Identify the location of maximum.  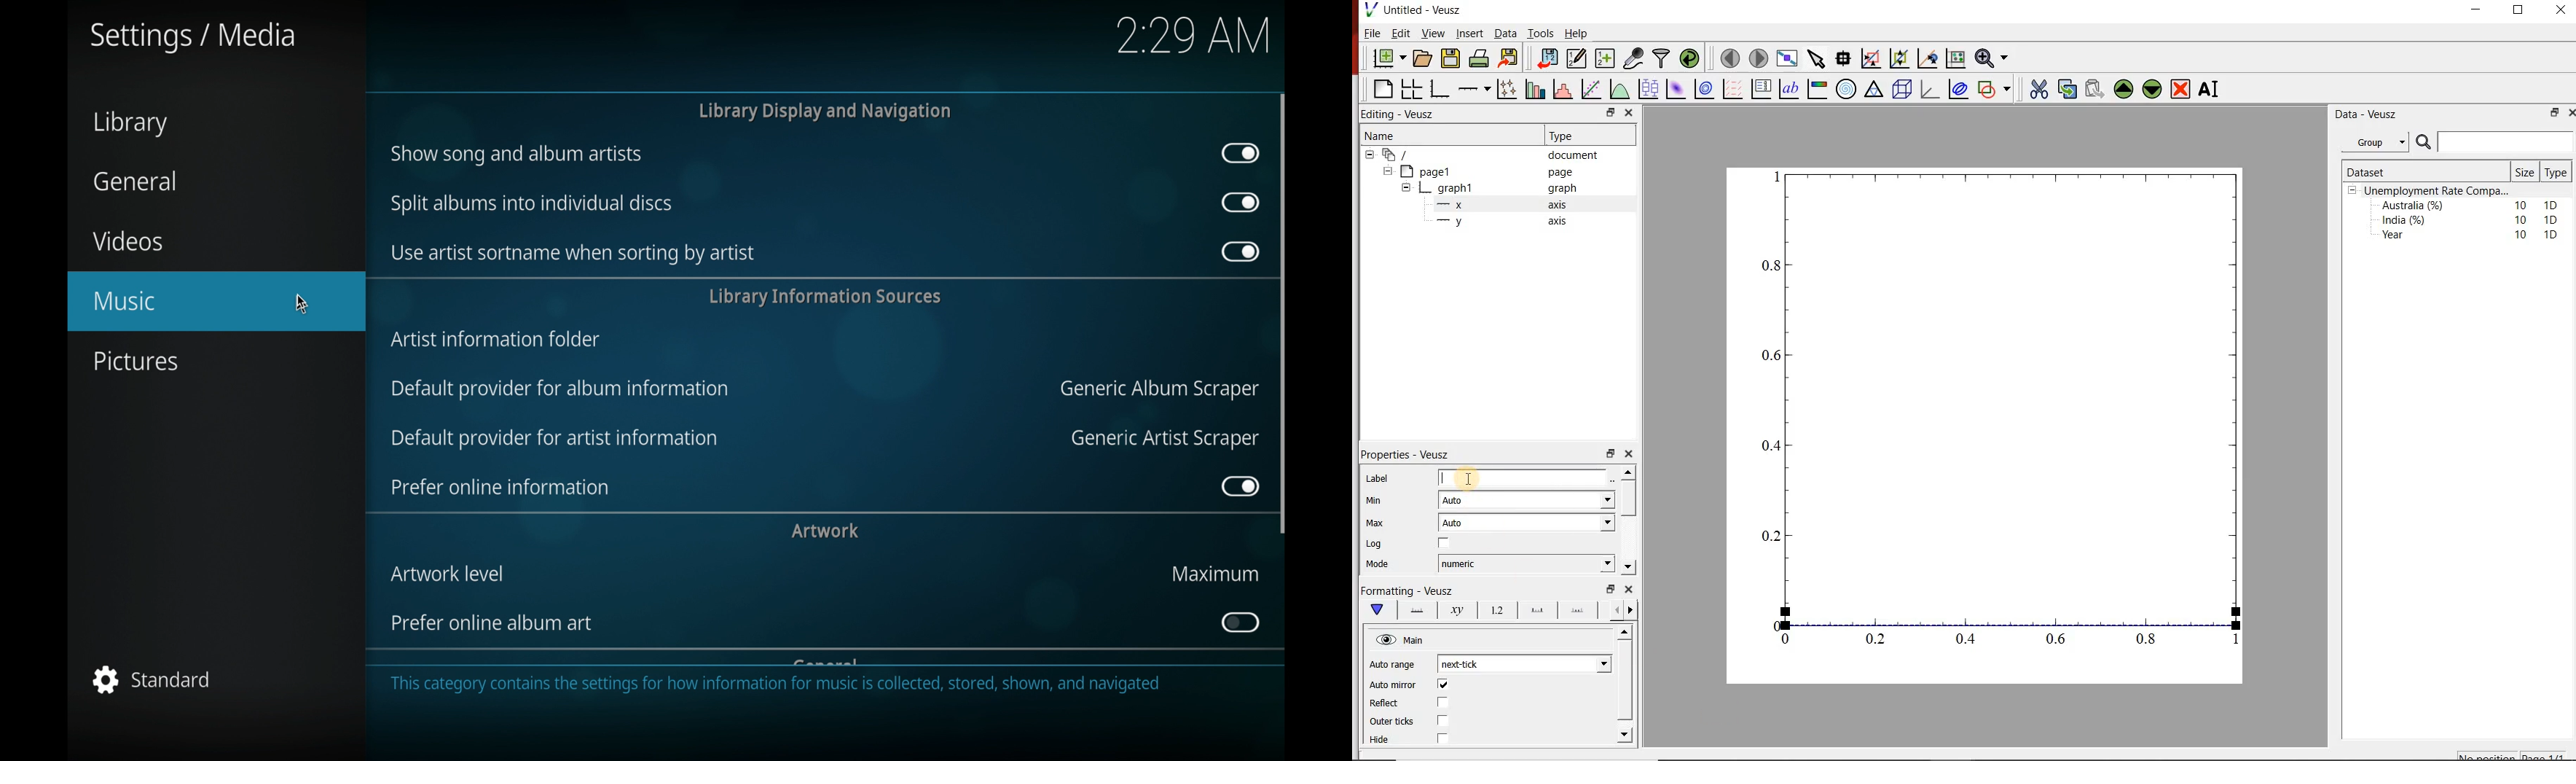
(1212, 574).